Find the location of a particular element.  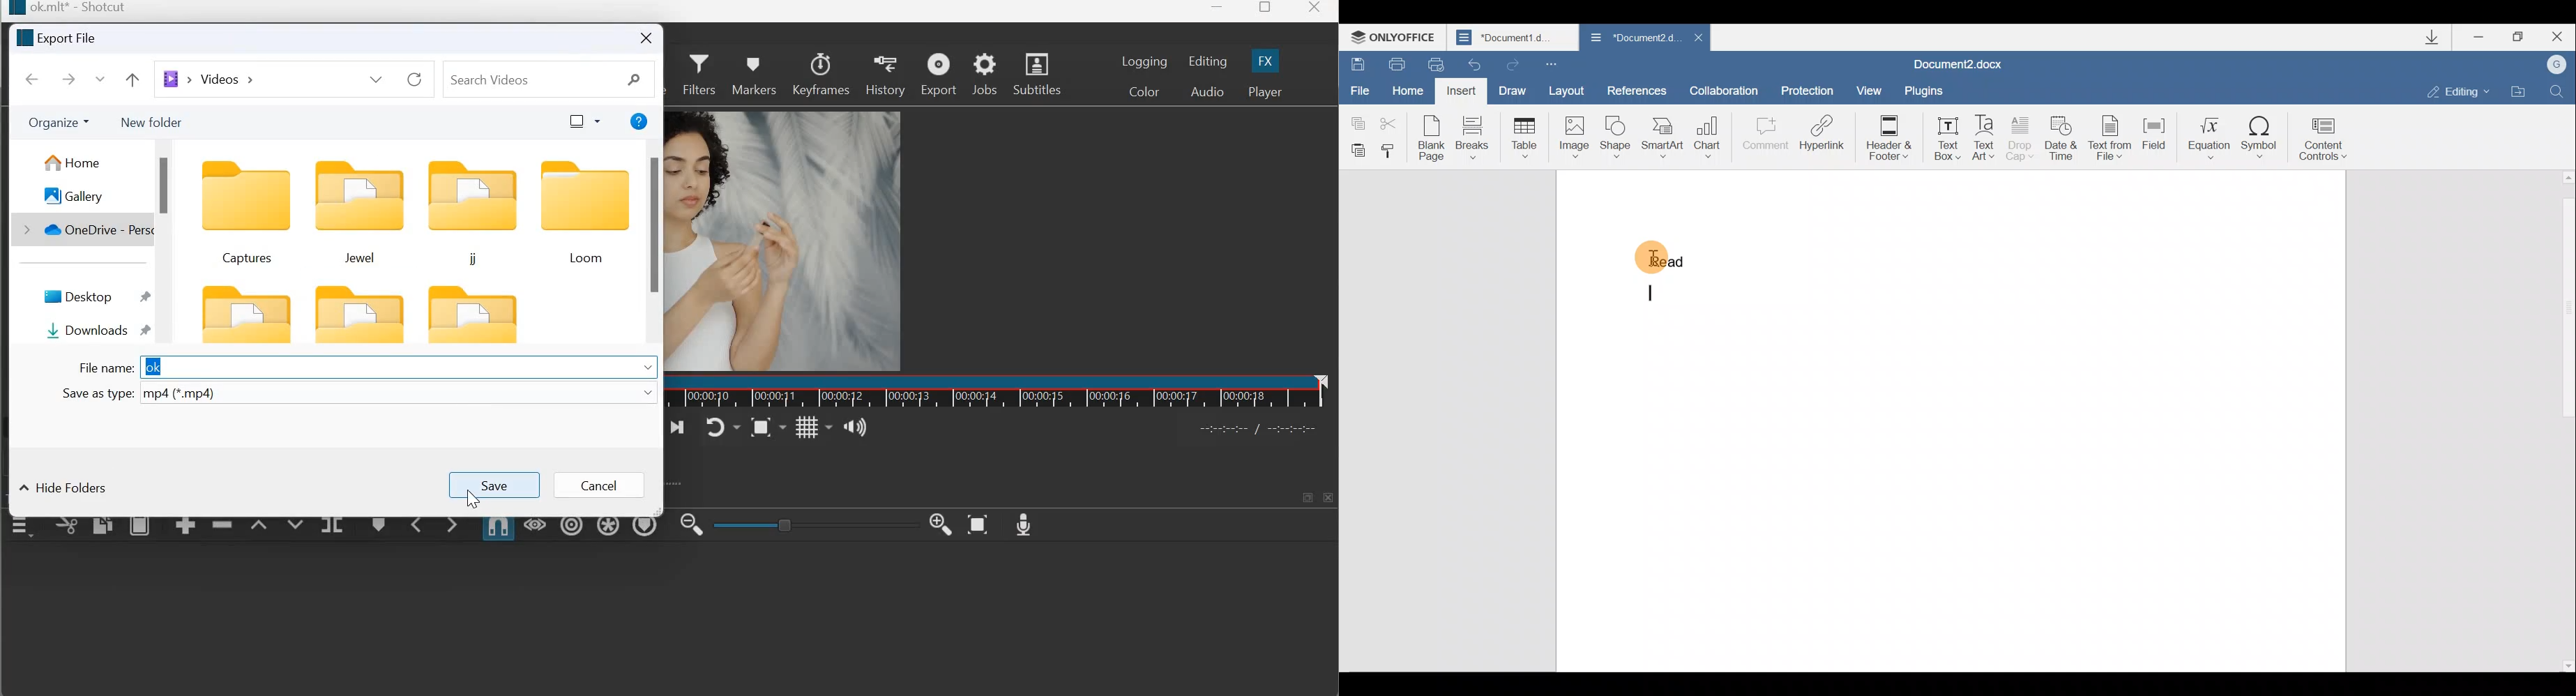

get help is located at coordinates (635, 123).